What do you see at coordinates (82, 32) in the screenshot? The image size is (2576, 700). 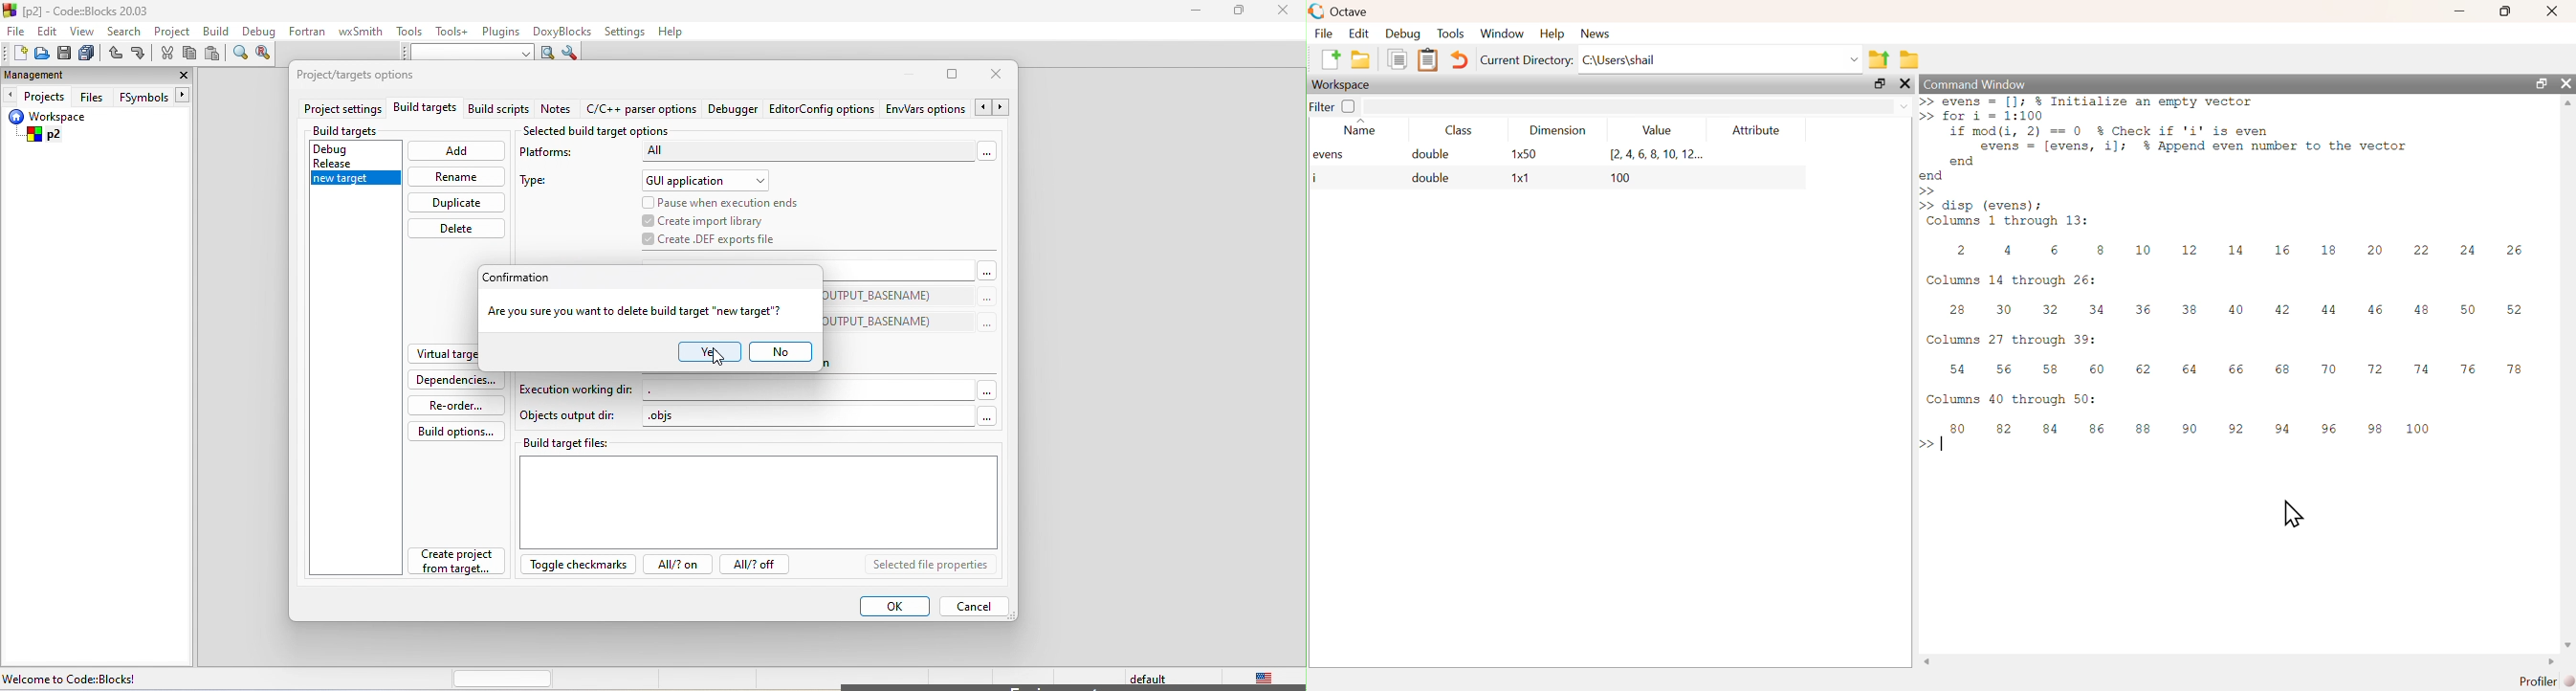 I see `view` at bounding box center [82, 32].